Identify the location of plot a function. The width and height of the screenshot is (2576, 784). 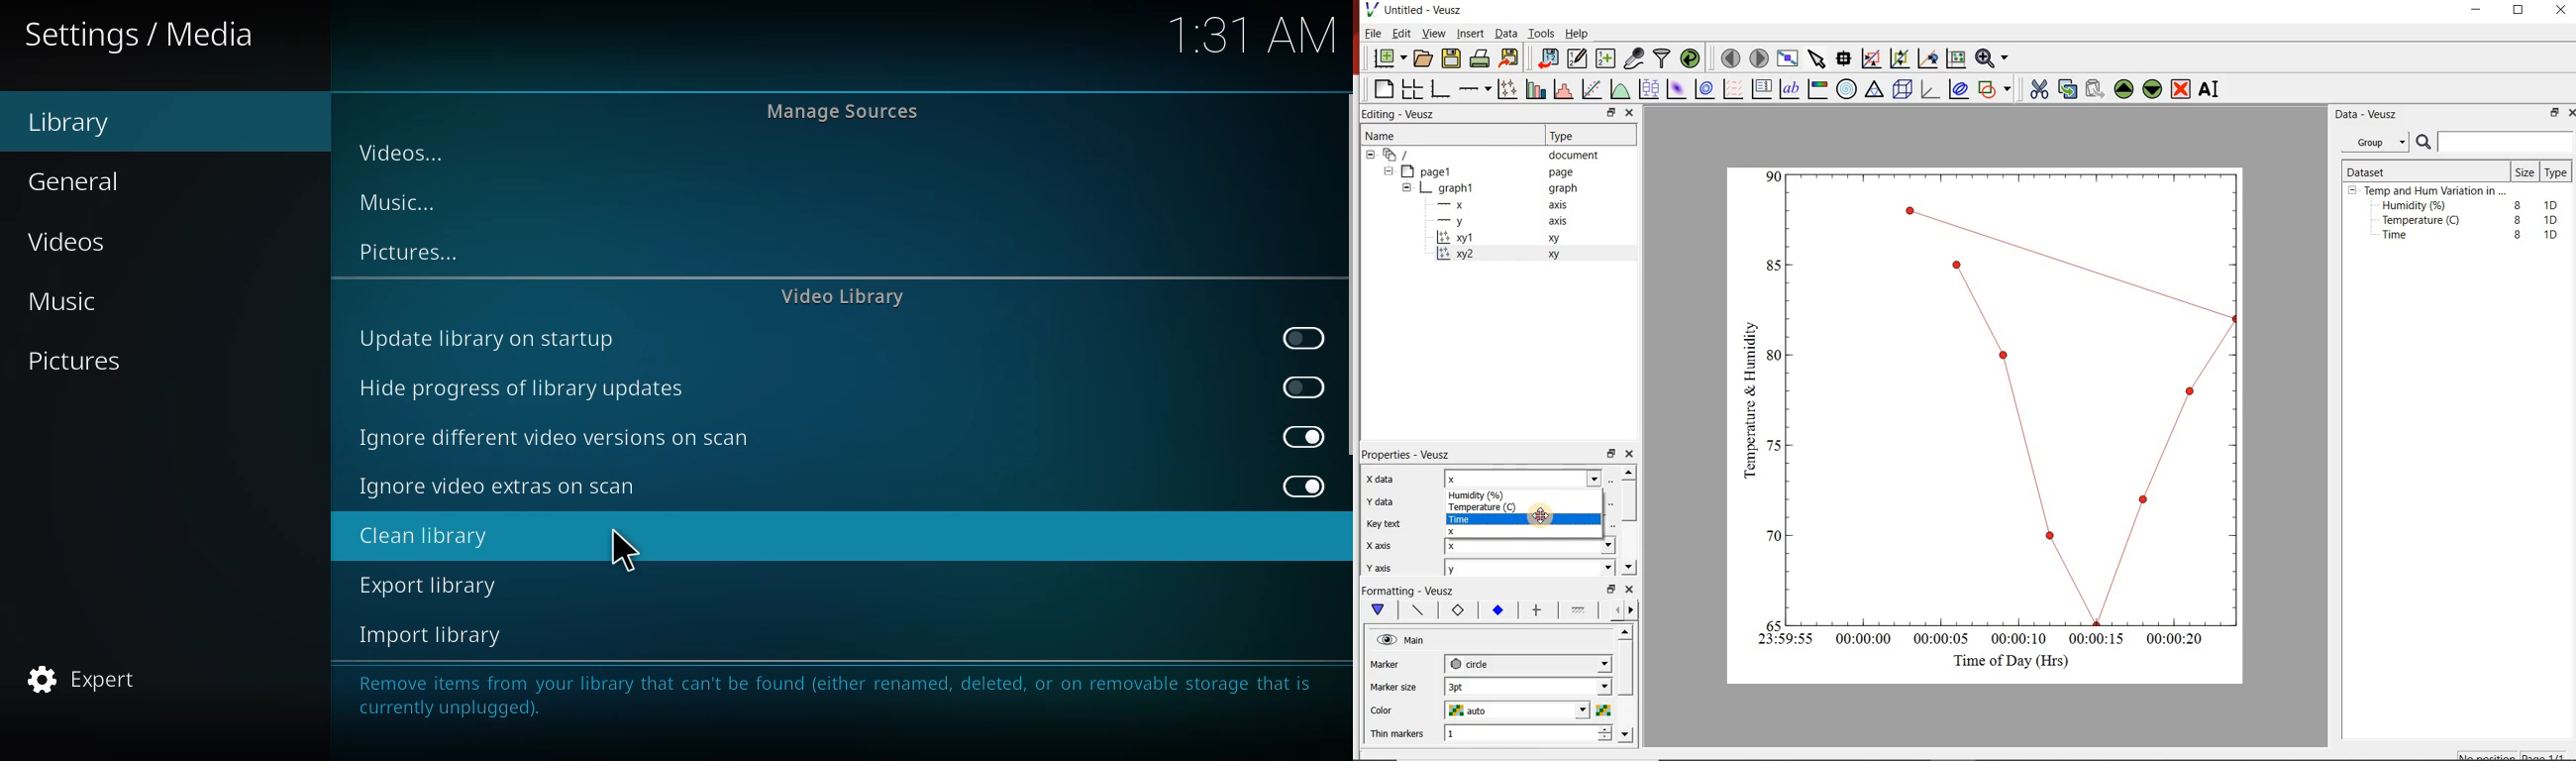
(1622, 91).